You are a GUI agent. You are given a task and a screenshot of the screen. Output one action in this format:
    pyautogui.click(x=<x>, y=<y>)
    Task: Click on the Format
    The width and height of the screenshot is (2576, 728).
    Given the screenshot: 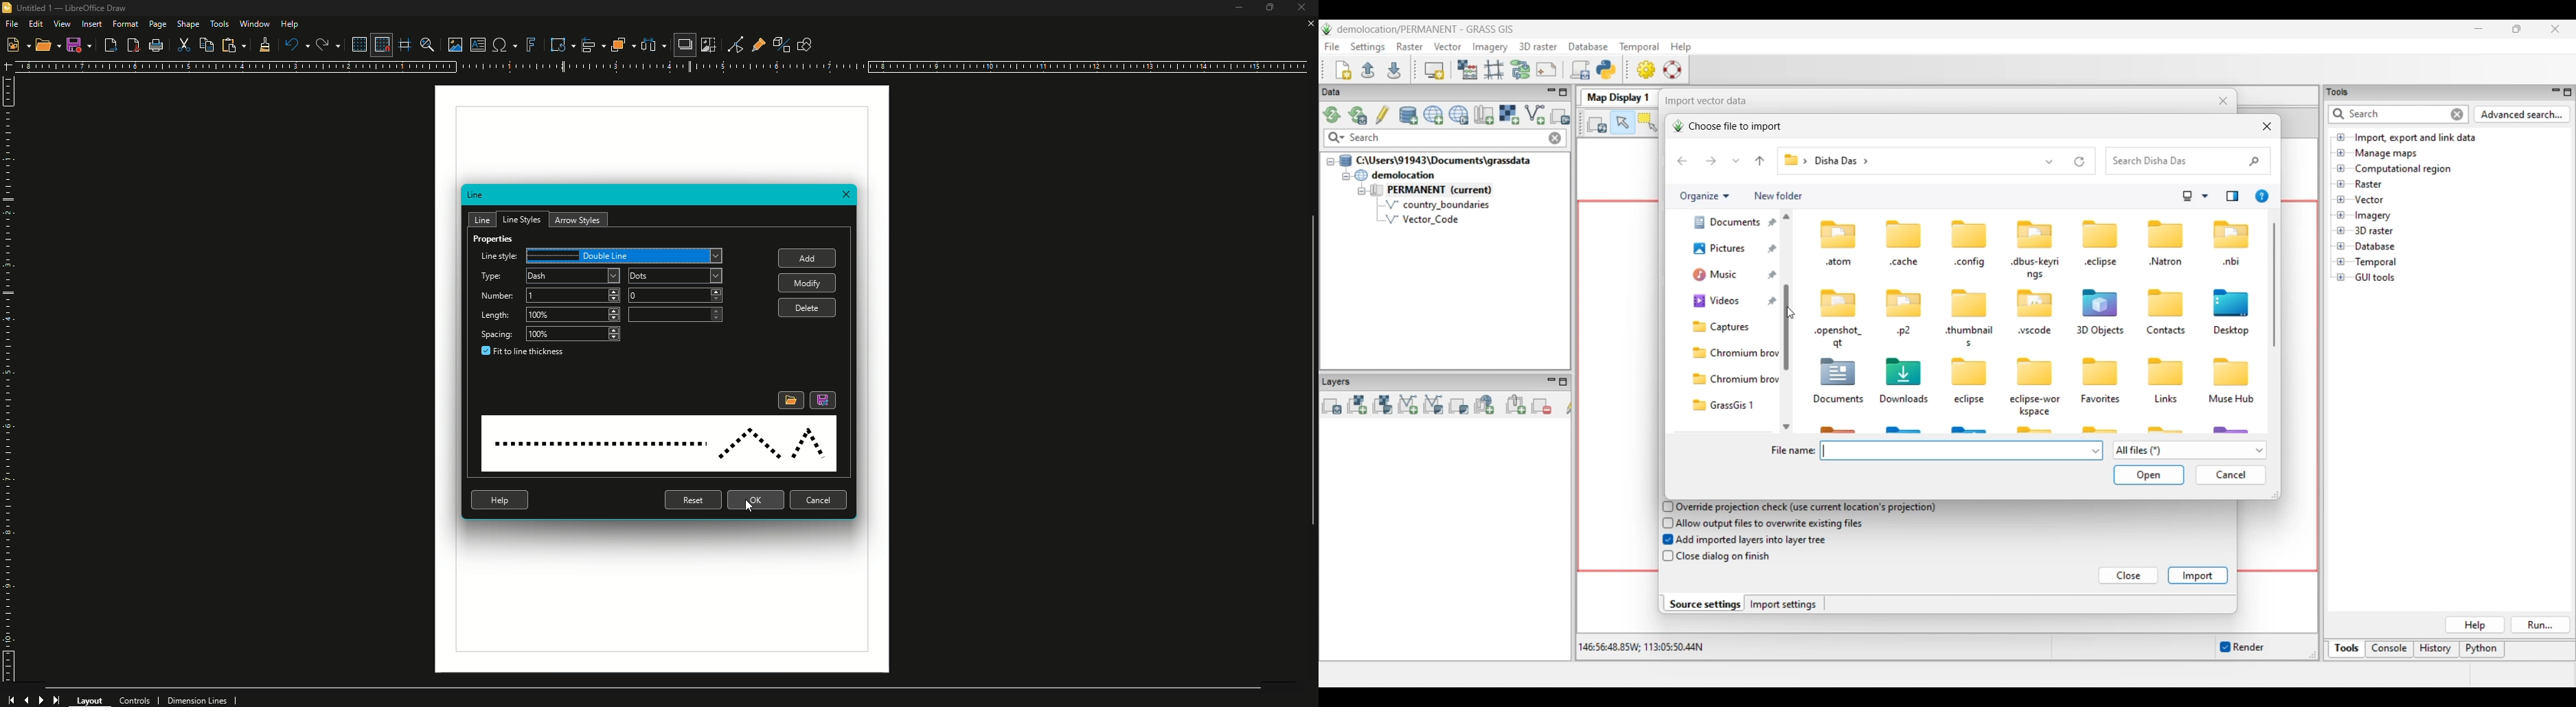 What is the action you would take?
    pyautogui.click(x=126, y=24)
    